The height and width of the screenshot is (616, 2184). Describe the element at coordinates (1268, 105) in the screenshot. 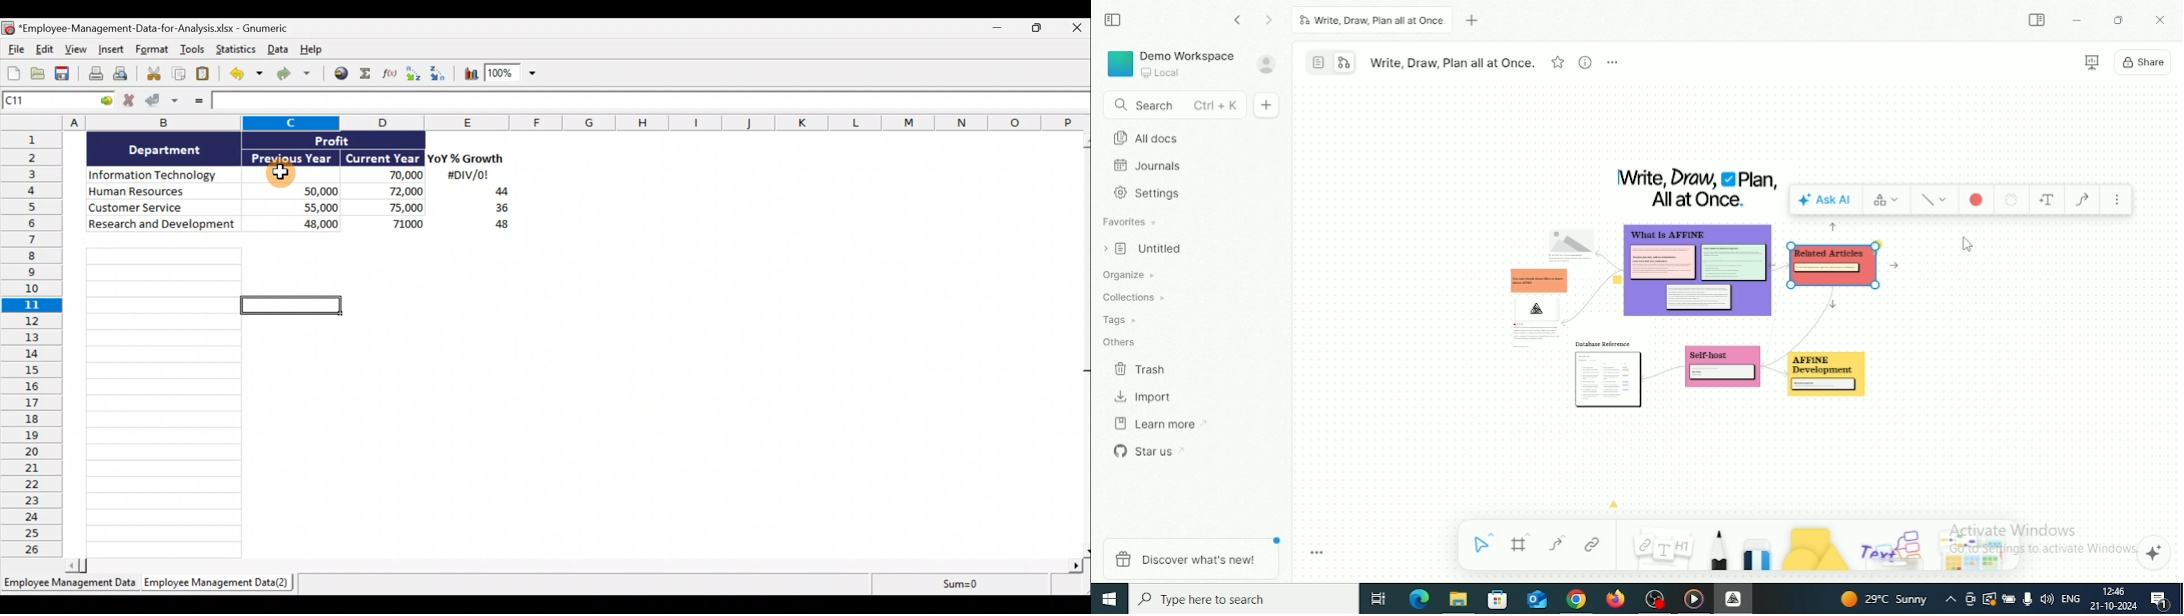

I see `New doc` at that location.